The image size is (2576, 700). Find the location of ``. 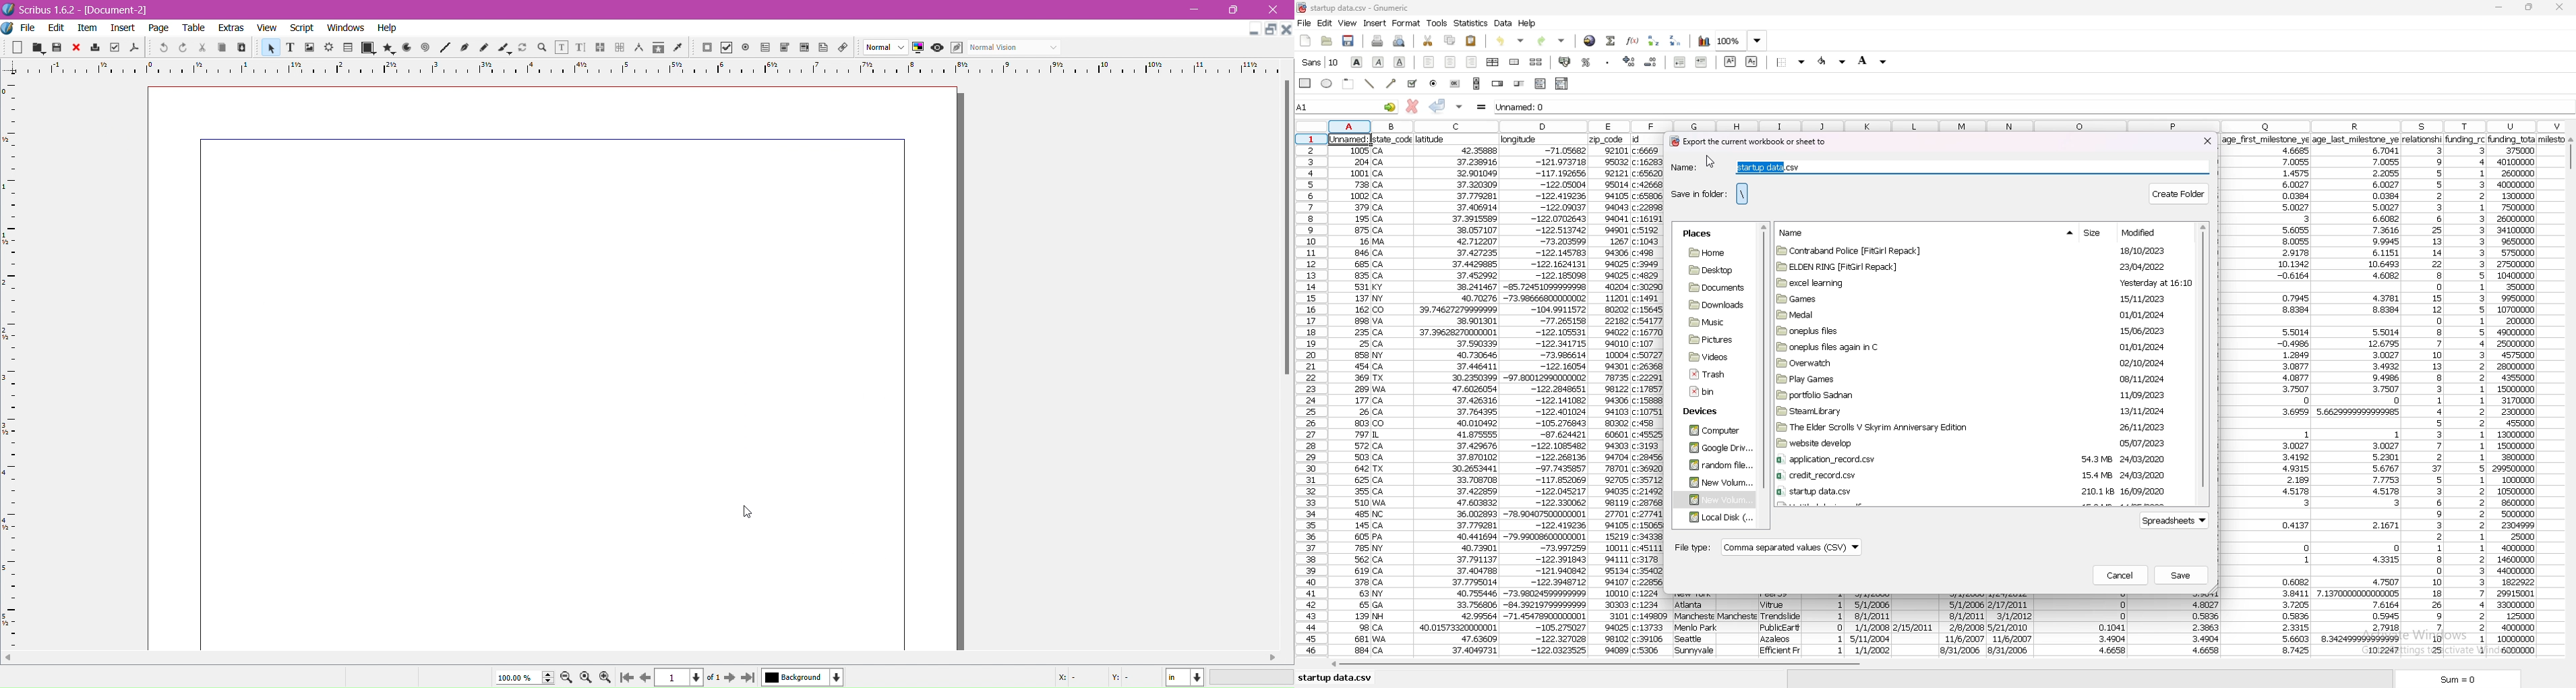

 is located at coordinates (117, 48).